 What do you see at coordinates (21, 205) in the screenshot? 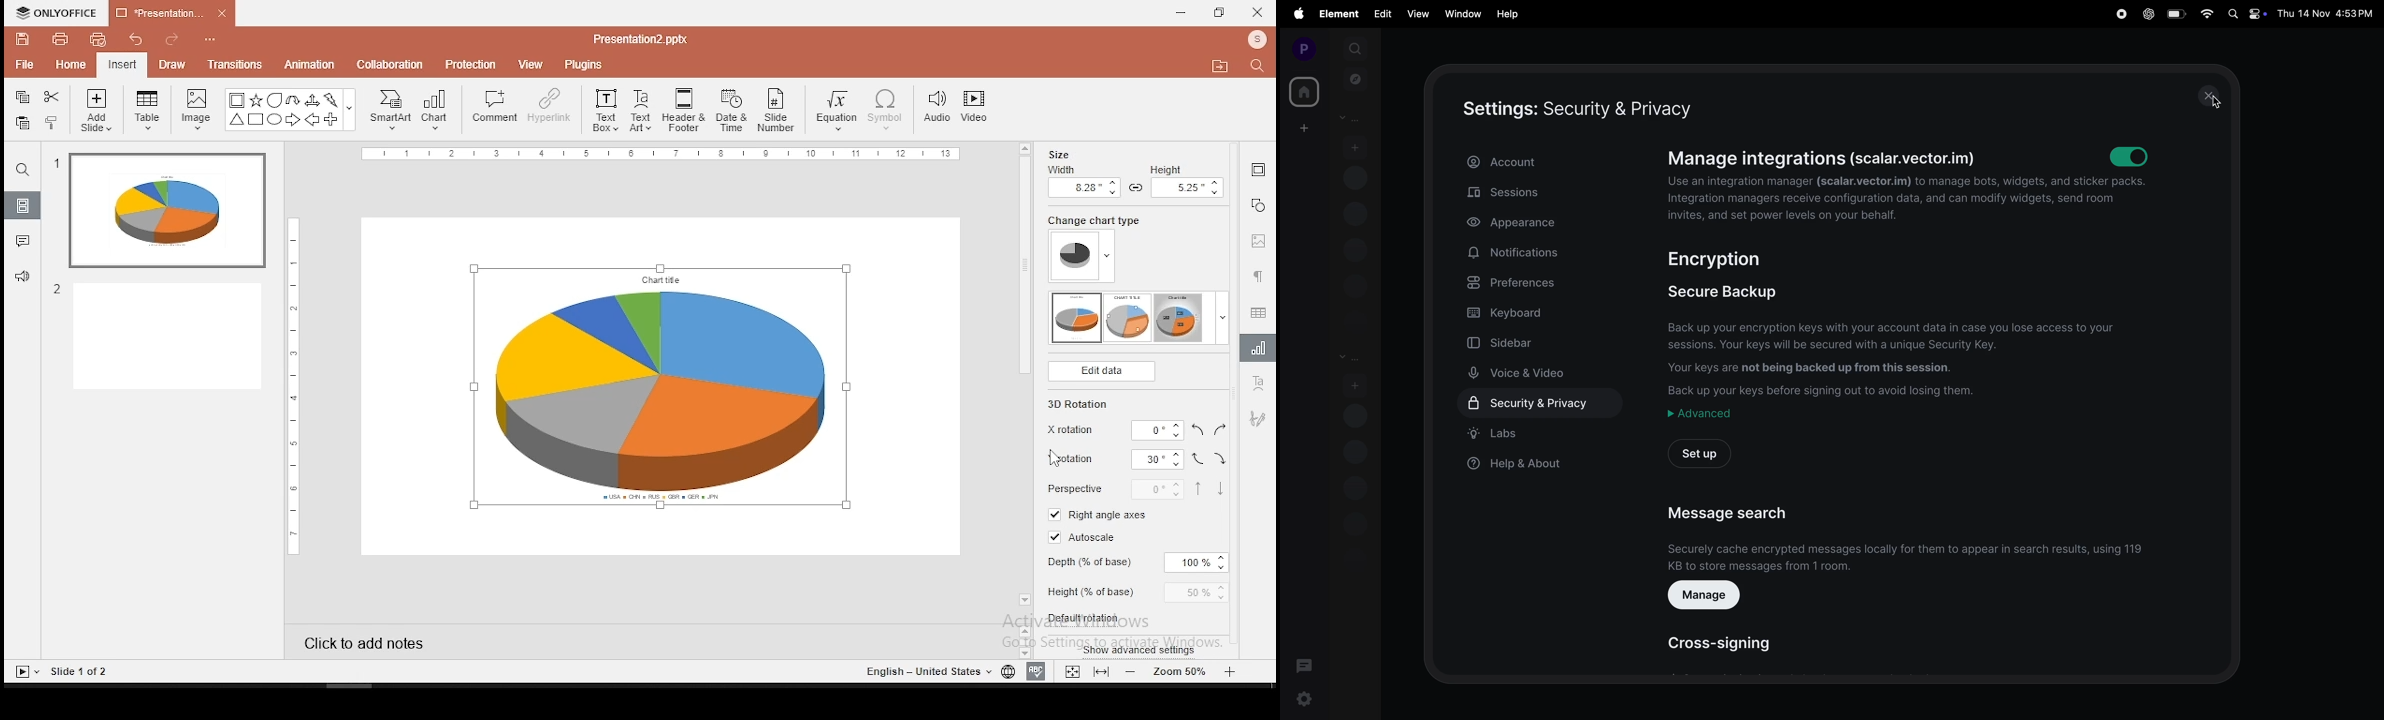
I see `slides` at bounding box center [21, 205].